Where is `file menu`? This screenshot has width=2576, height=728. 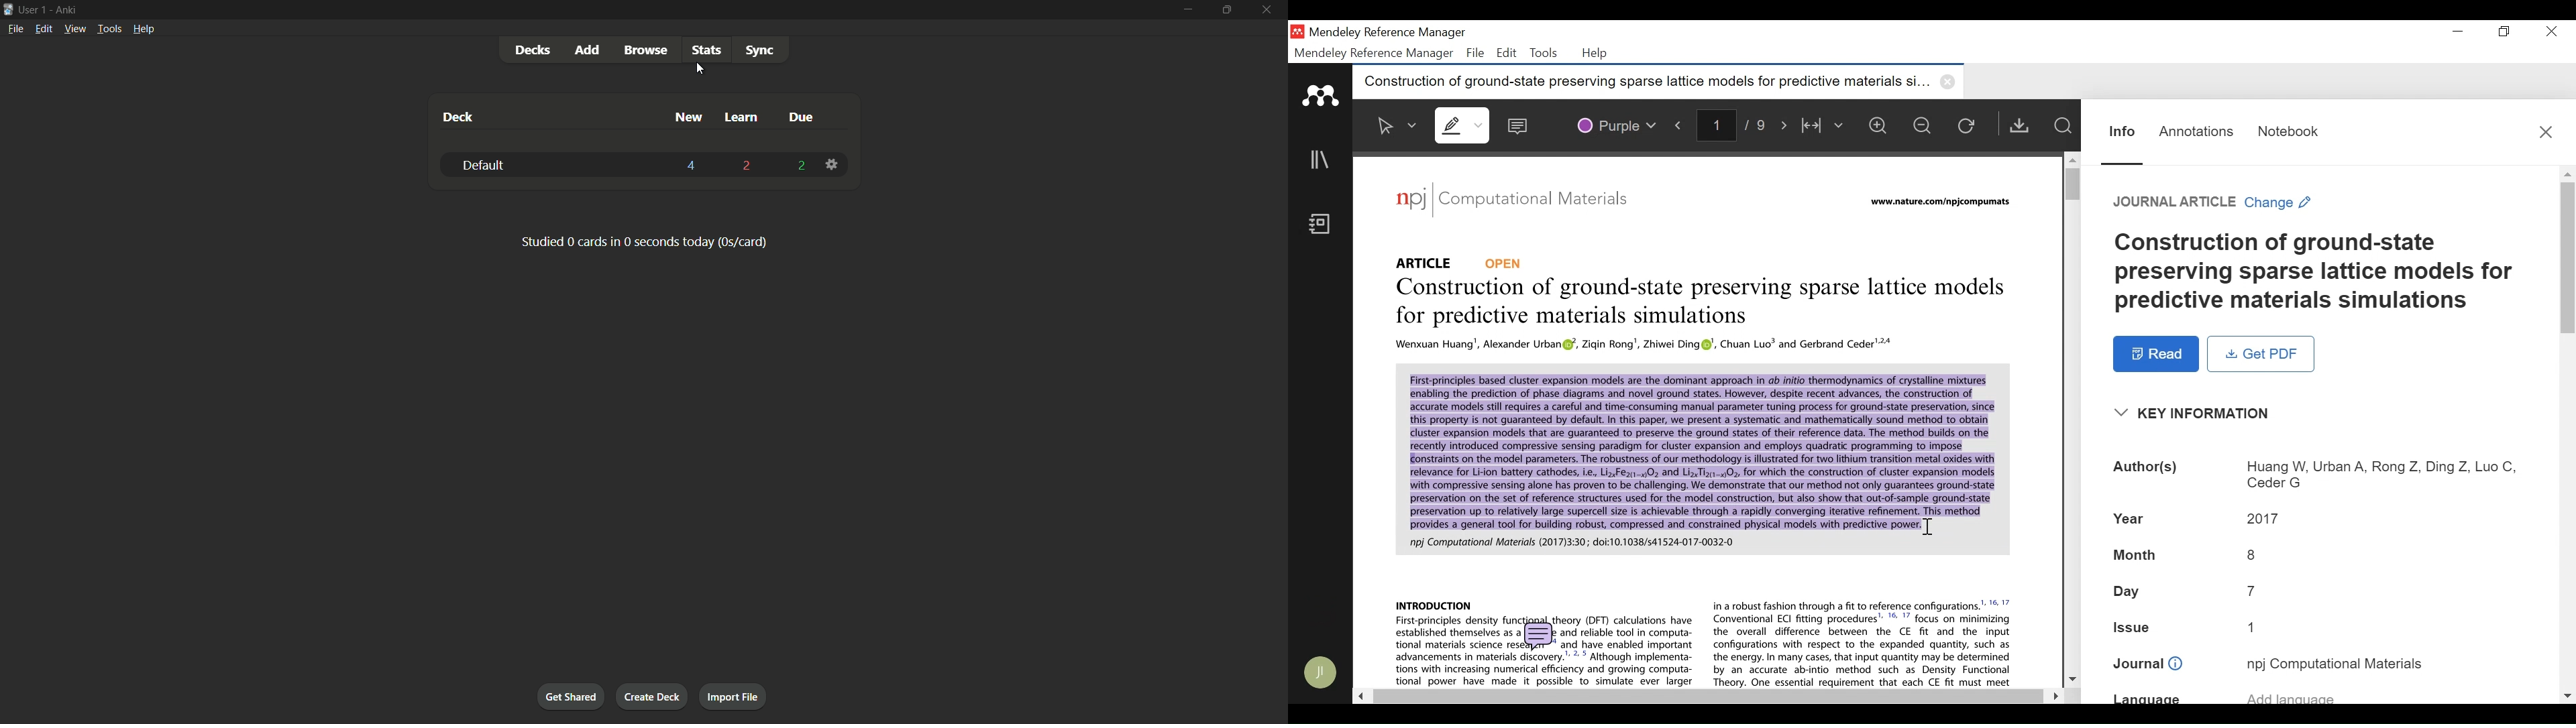
file menu is located at coordinates (15, 29).